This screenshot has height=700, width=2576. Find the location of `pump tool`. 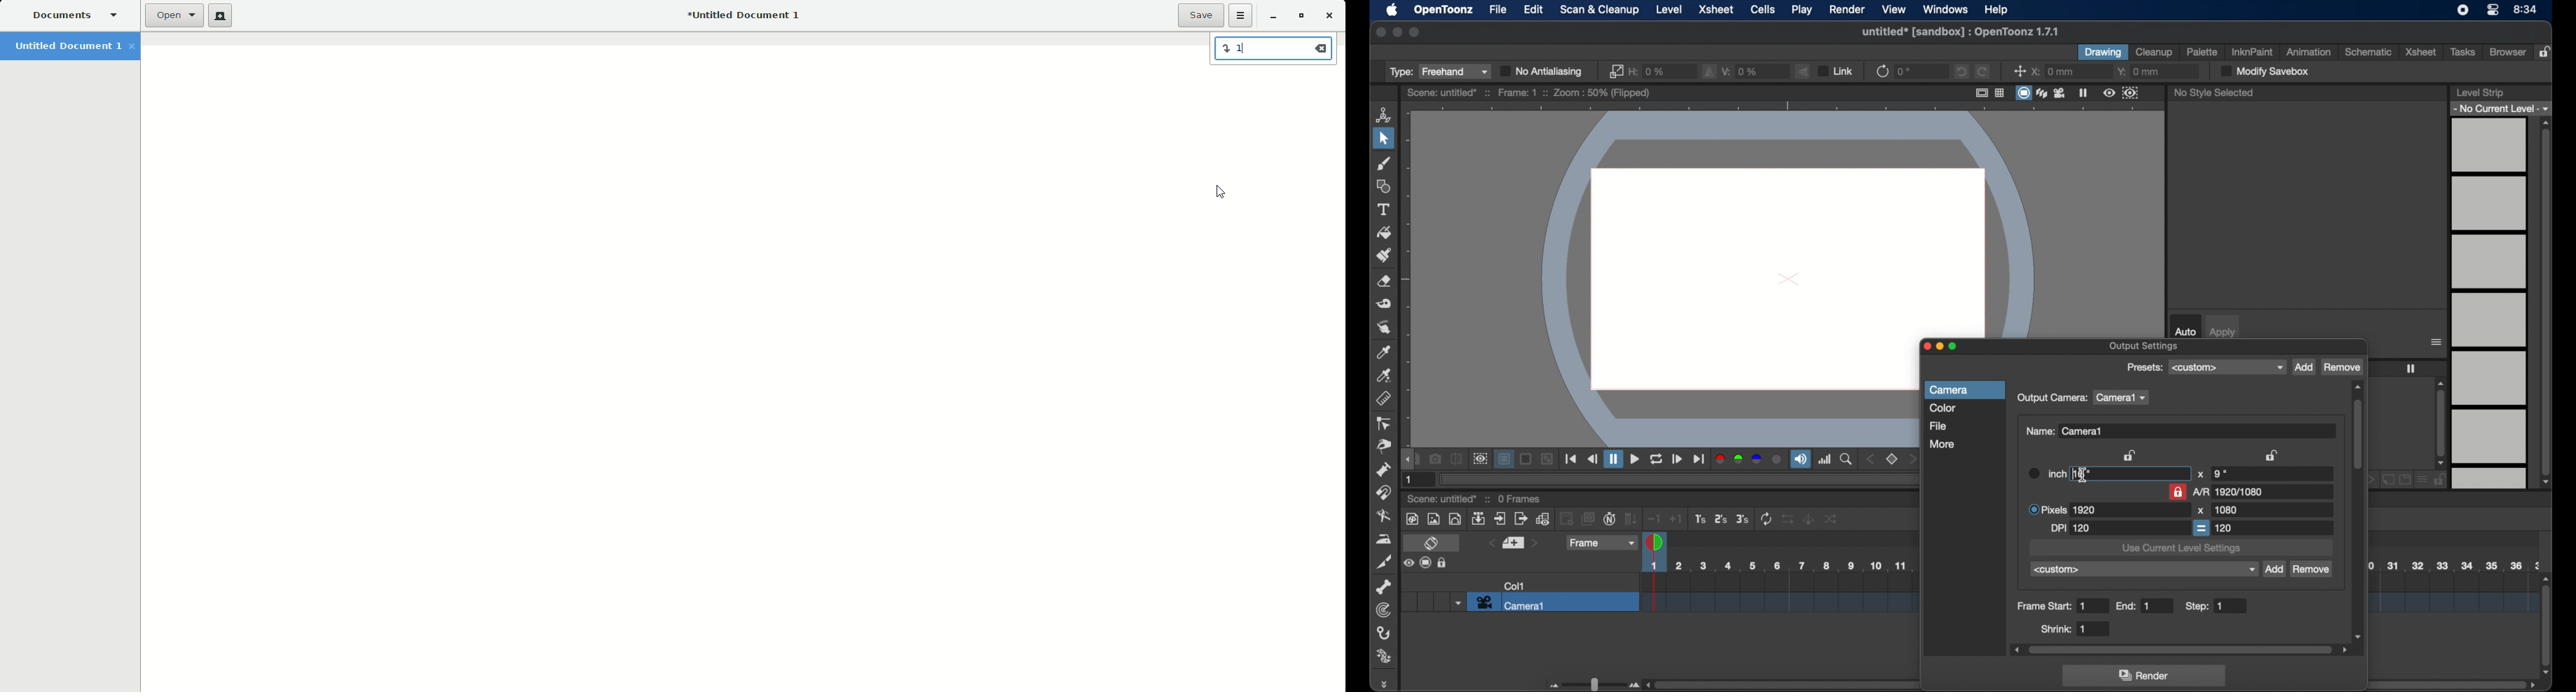

pump tool is located at coordinates (1381, 469).